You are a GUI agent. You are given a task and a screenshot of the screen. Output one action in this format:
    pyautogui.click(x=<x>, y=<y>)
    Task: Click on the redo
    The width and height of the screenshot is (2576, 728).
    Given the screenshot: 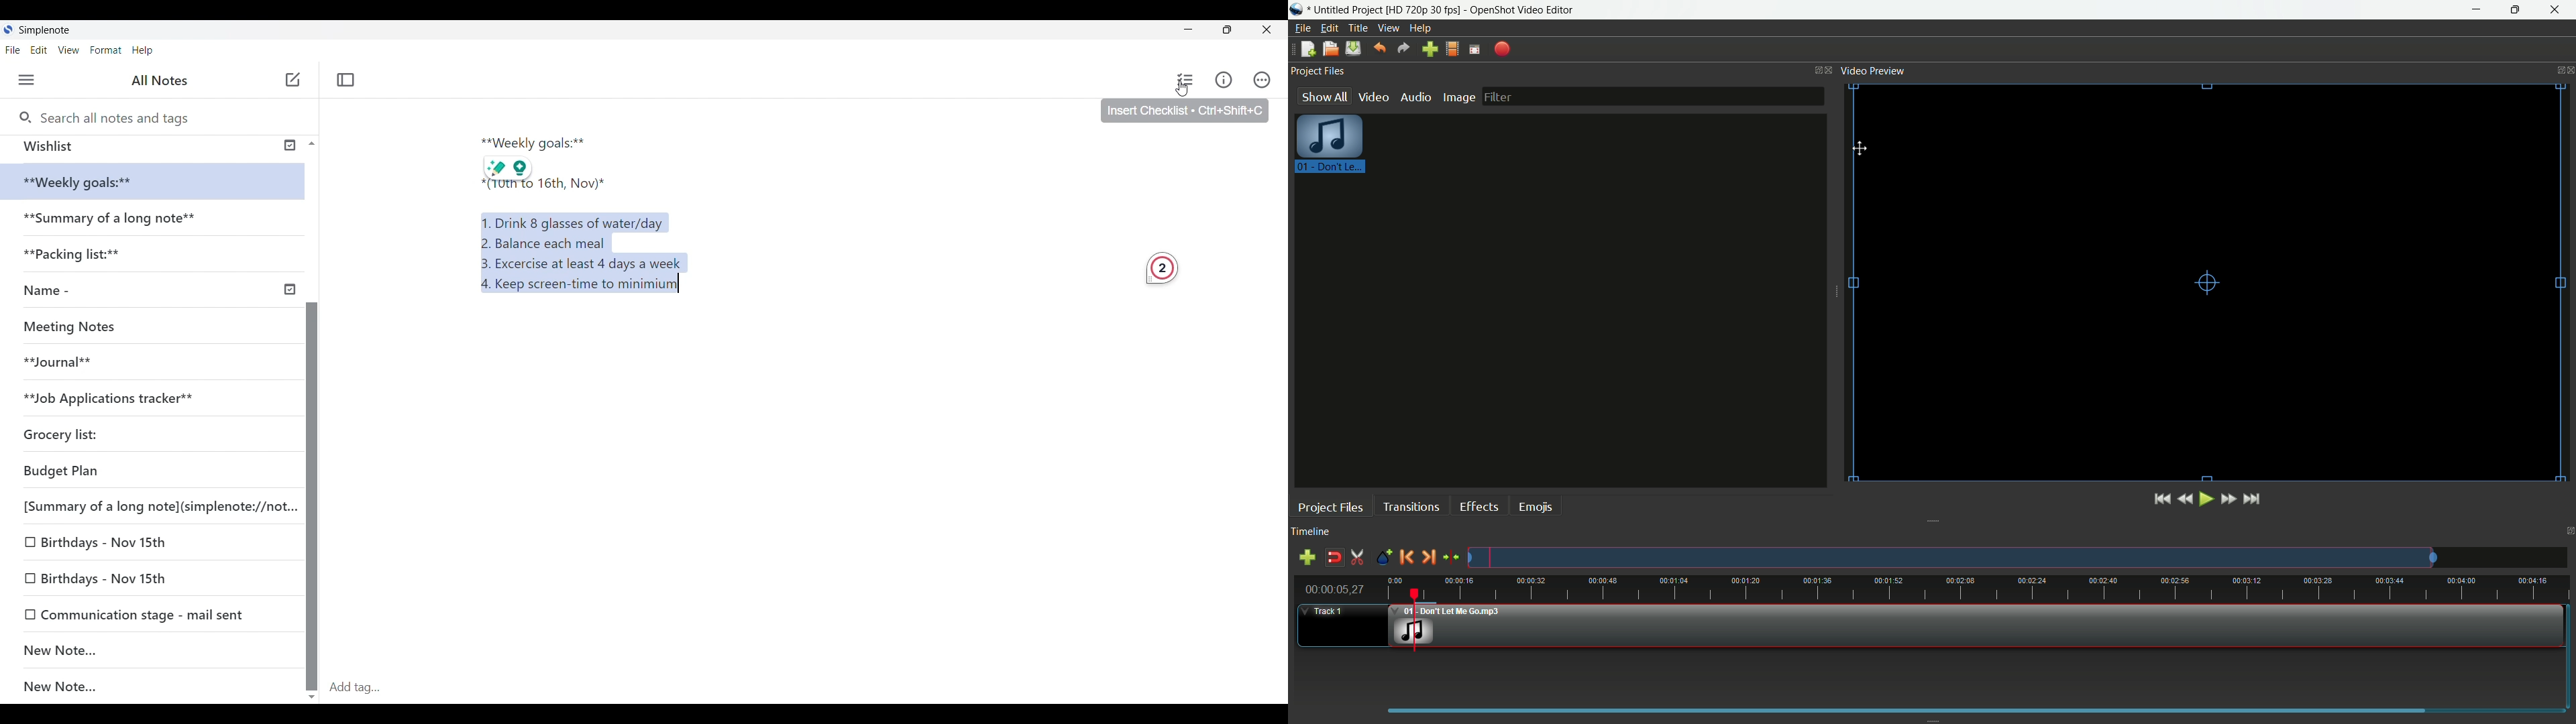 What is the action you would take?
    pyautogui.click(x=1403, y=48)
    